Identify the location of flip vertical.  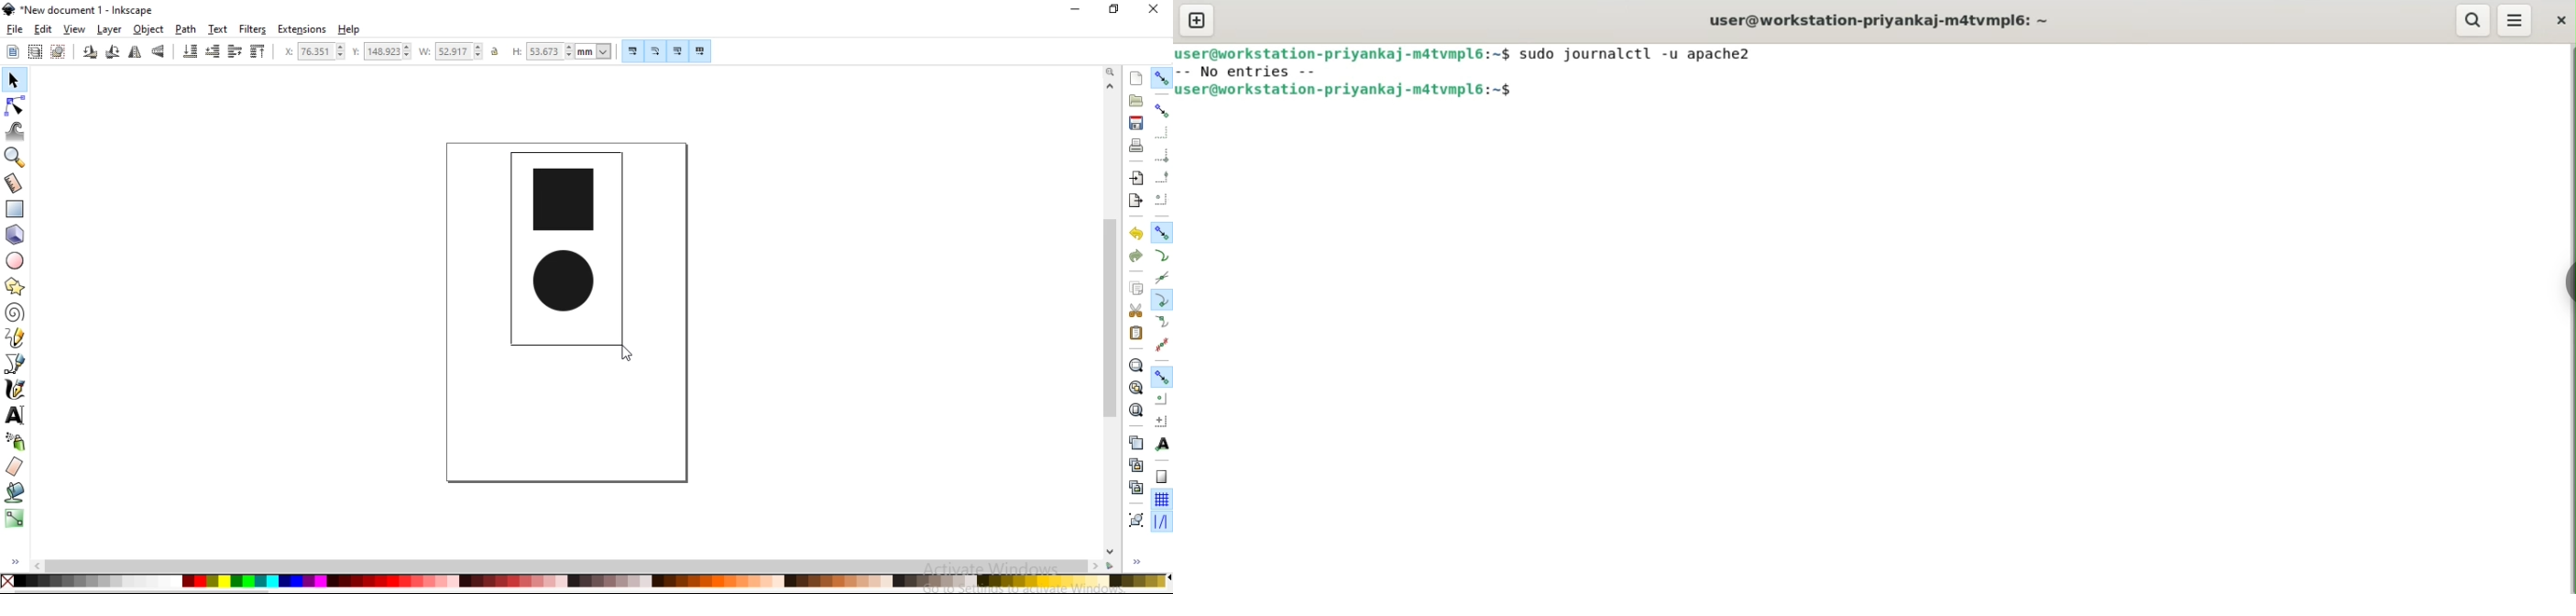
(158, 53).